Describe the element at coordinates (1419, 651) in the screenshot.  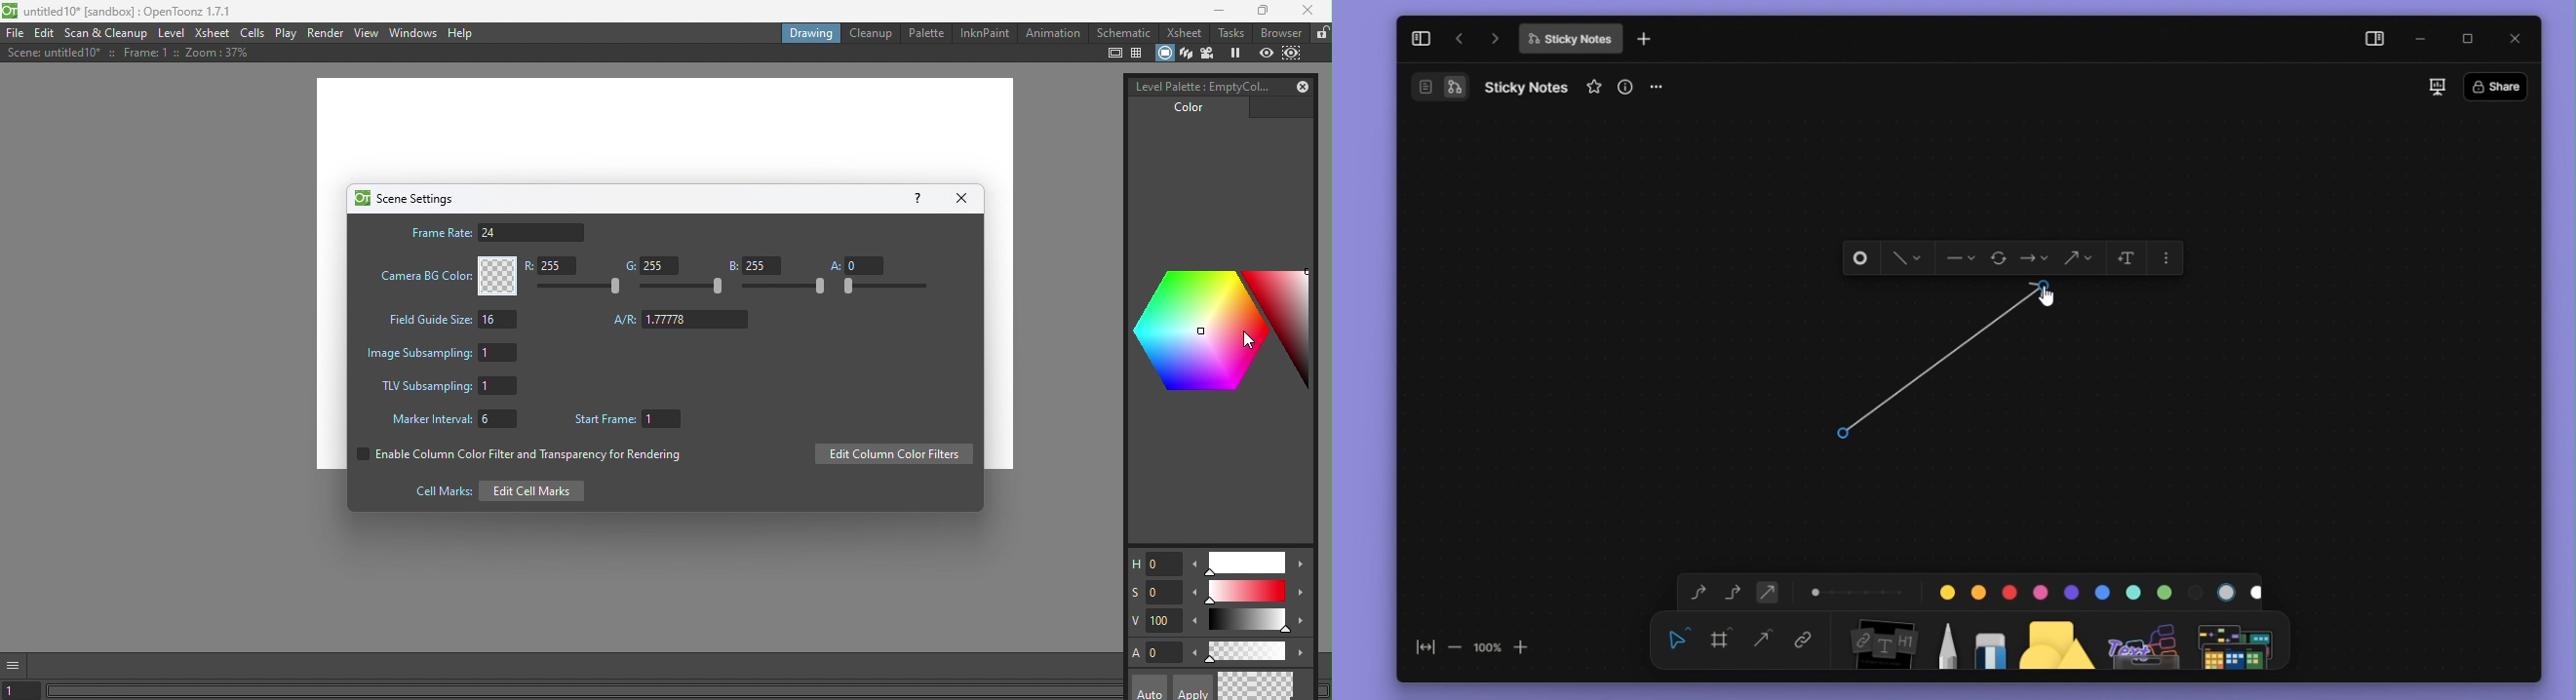
I see `fit to screen` at that location.